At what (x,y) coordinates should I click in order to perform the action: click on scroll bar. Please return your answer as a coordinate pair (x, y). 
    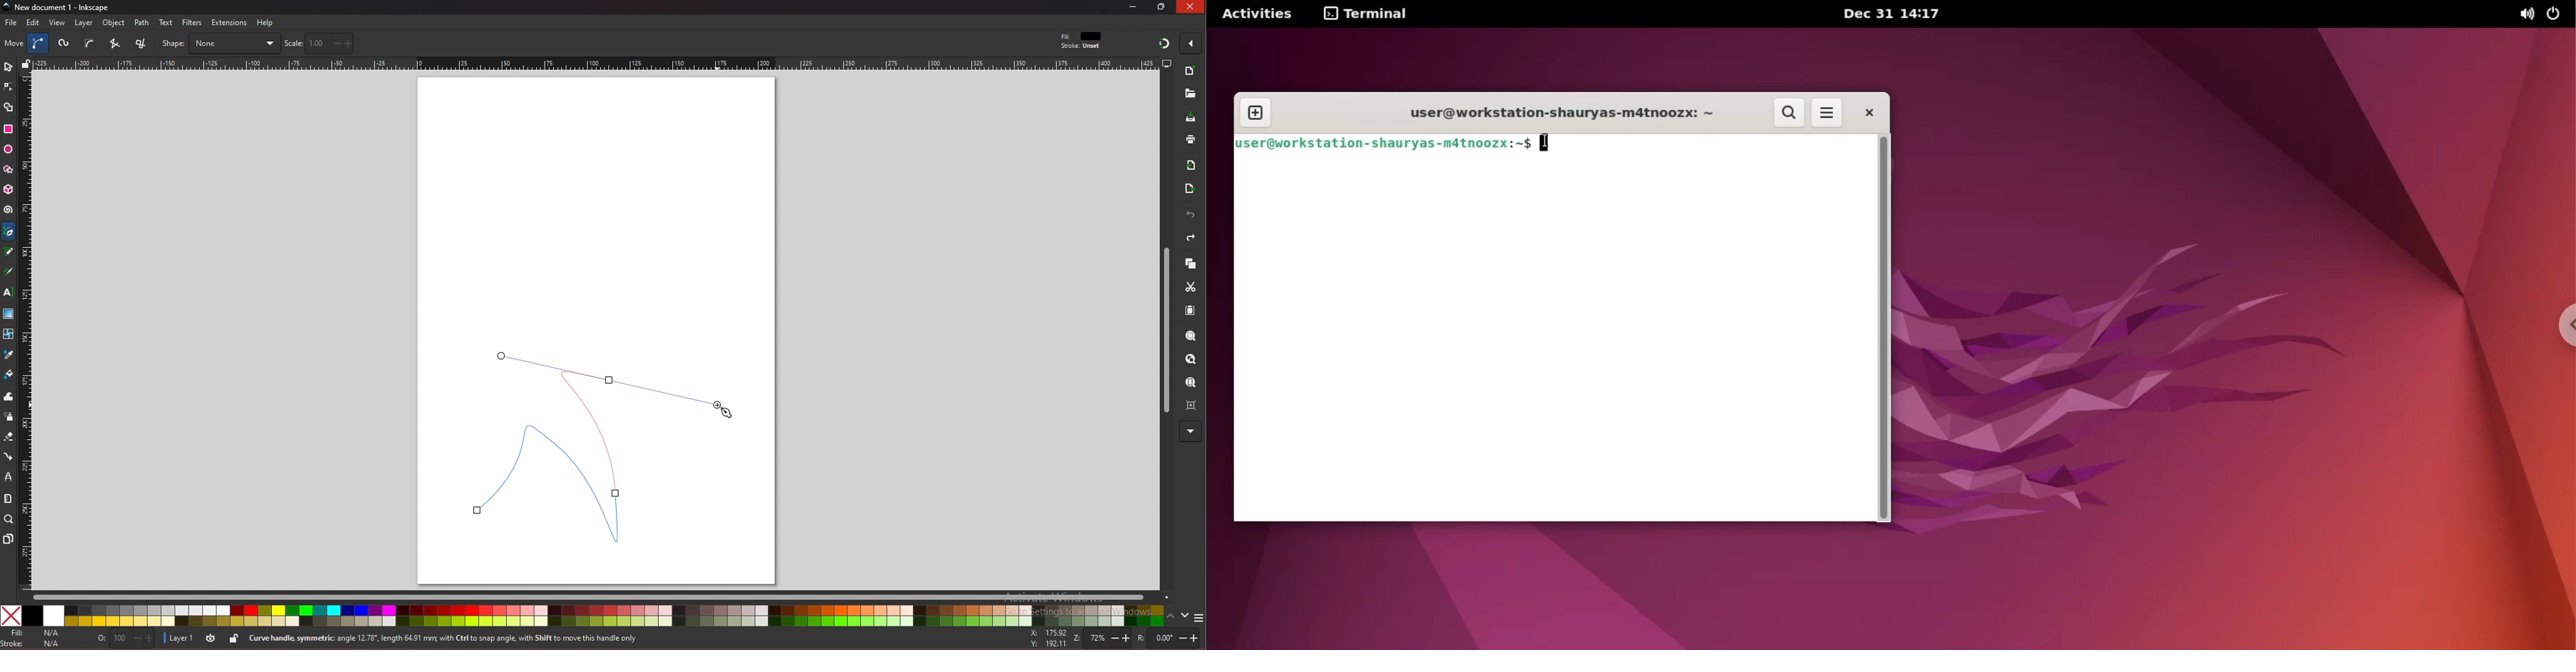
    Looking at the image, I should click on (601, 596).